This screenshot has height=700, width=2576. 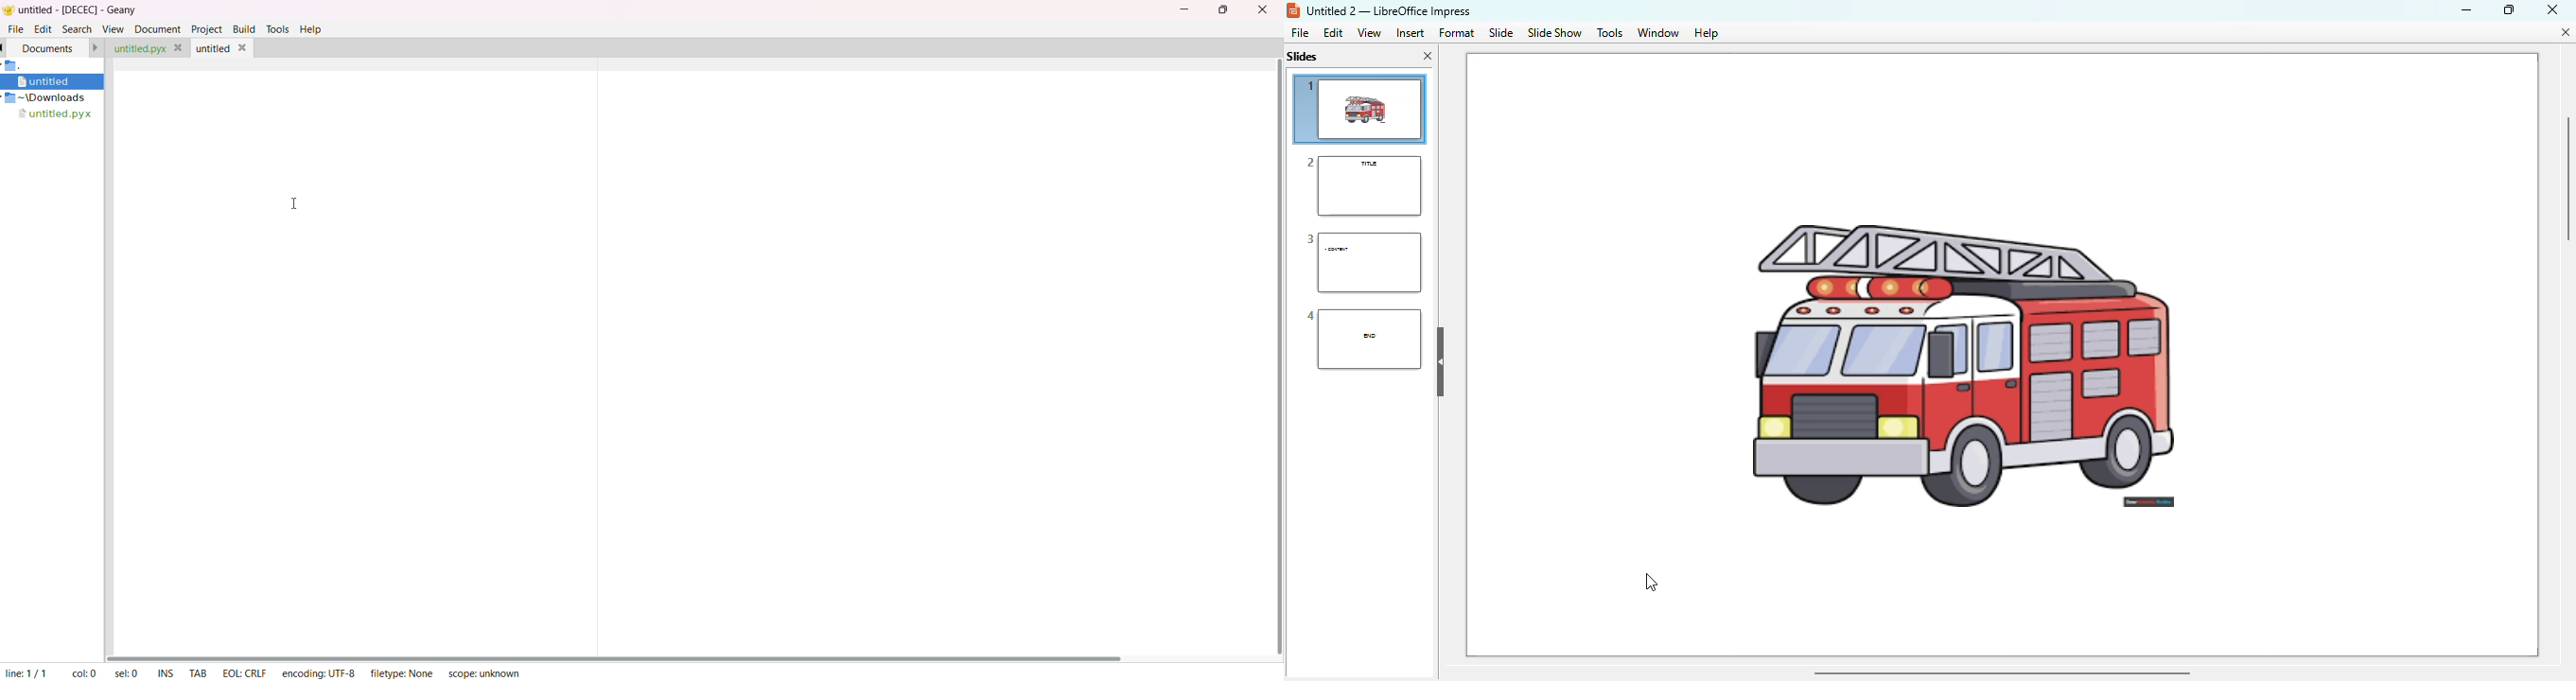 What do you see at coordinates (206, 29) in the screenshot?
I see `project` at bounding box center [206, 29].